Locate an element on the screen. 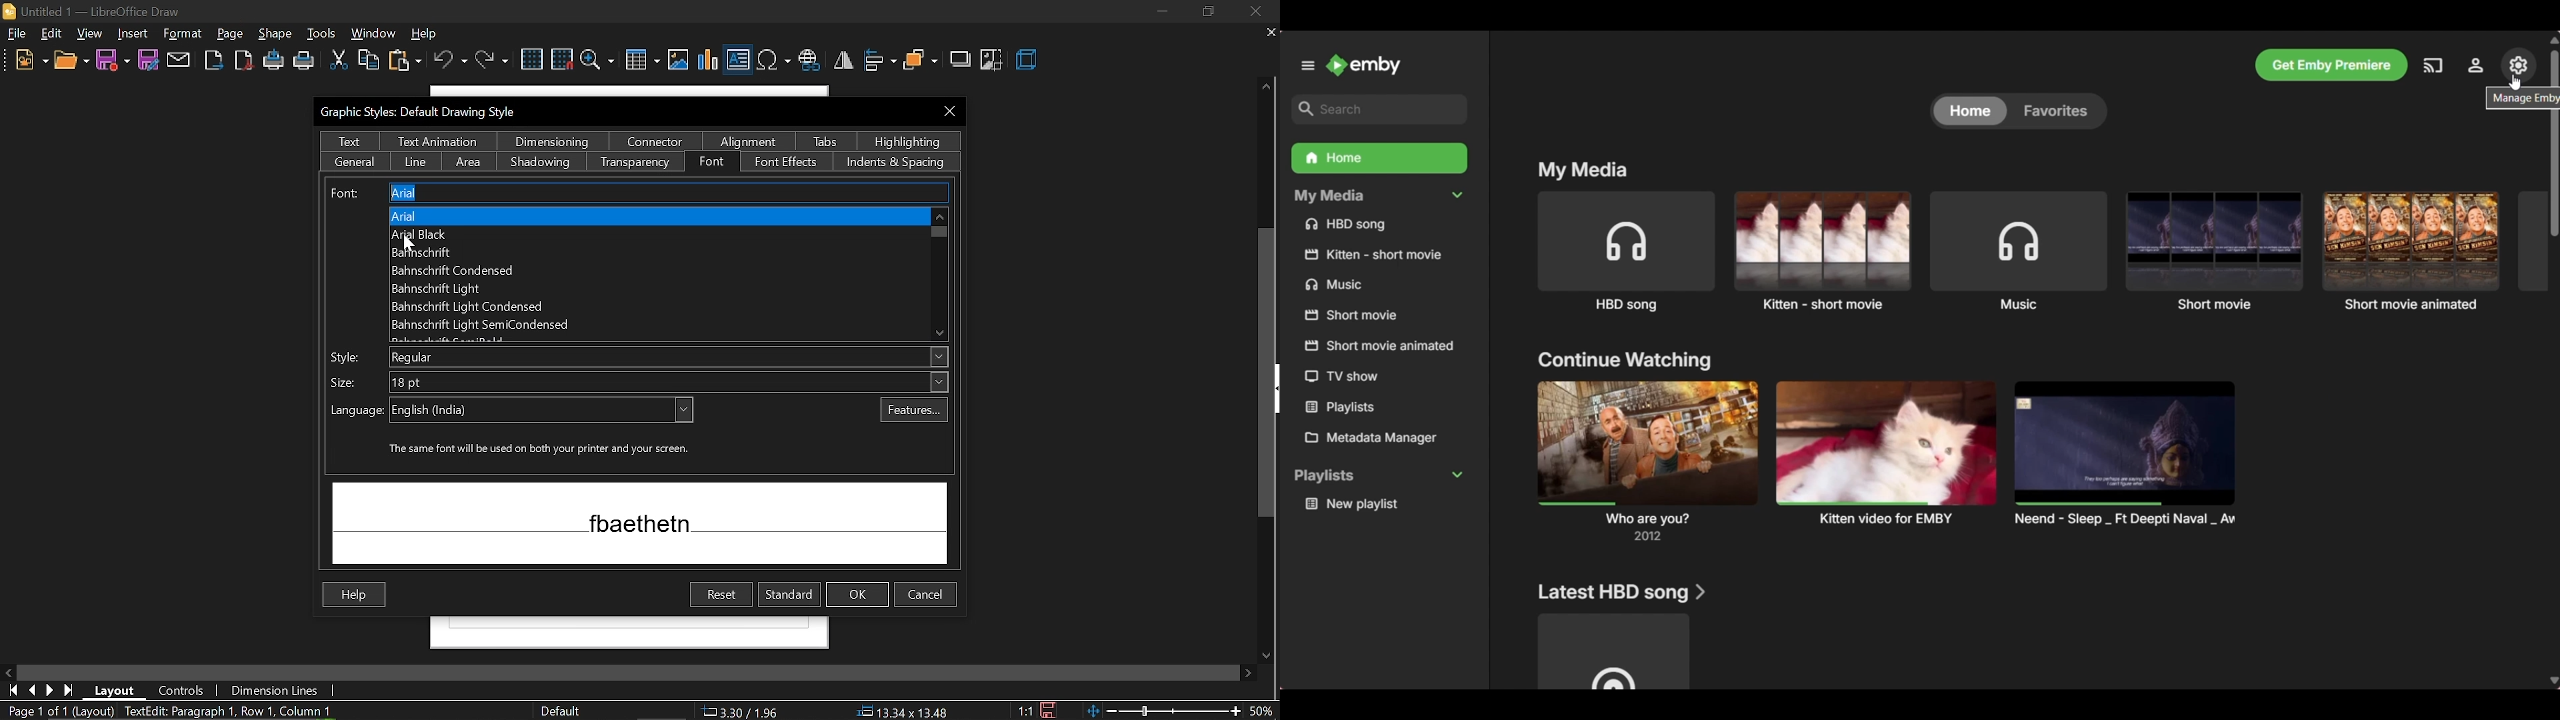 The image size is (2576, 728). shadowing is located at coordinates (541, 161).